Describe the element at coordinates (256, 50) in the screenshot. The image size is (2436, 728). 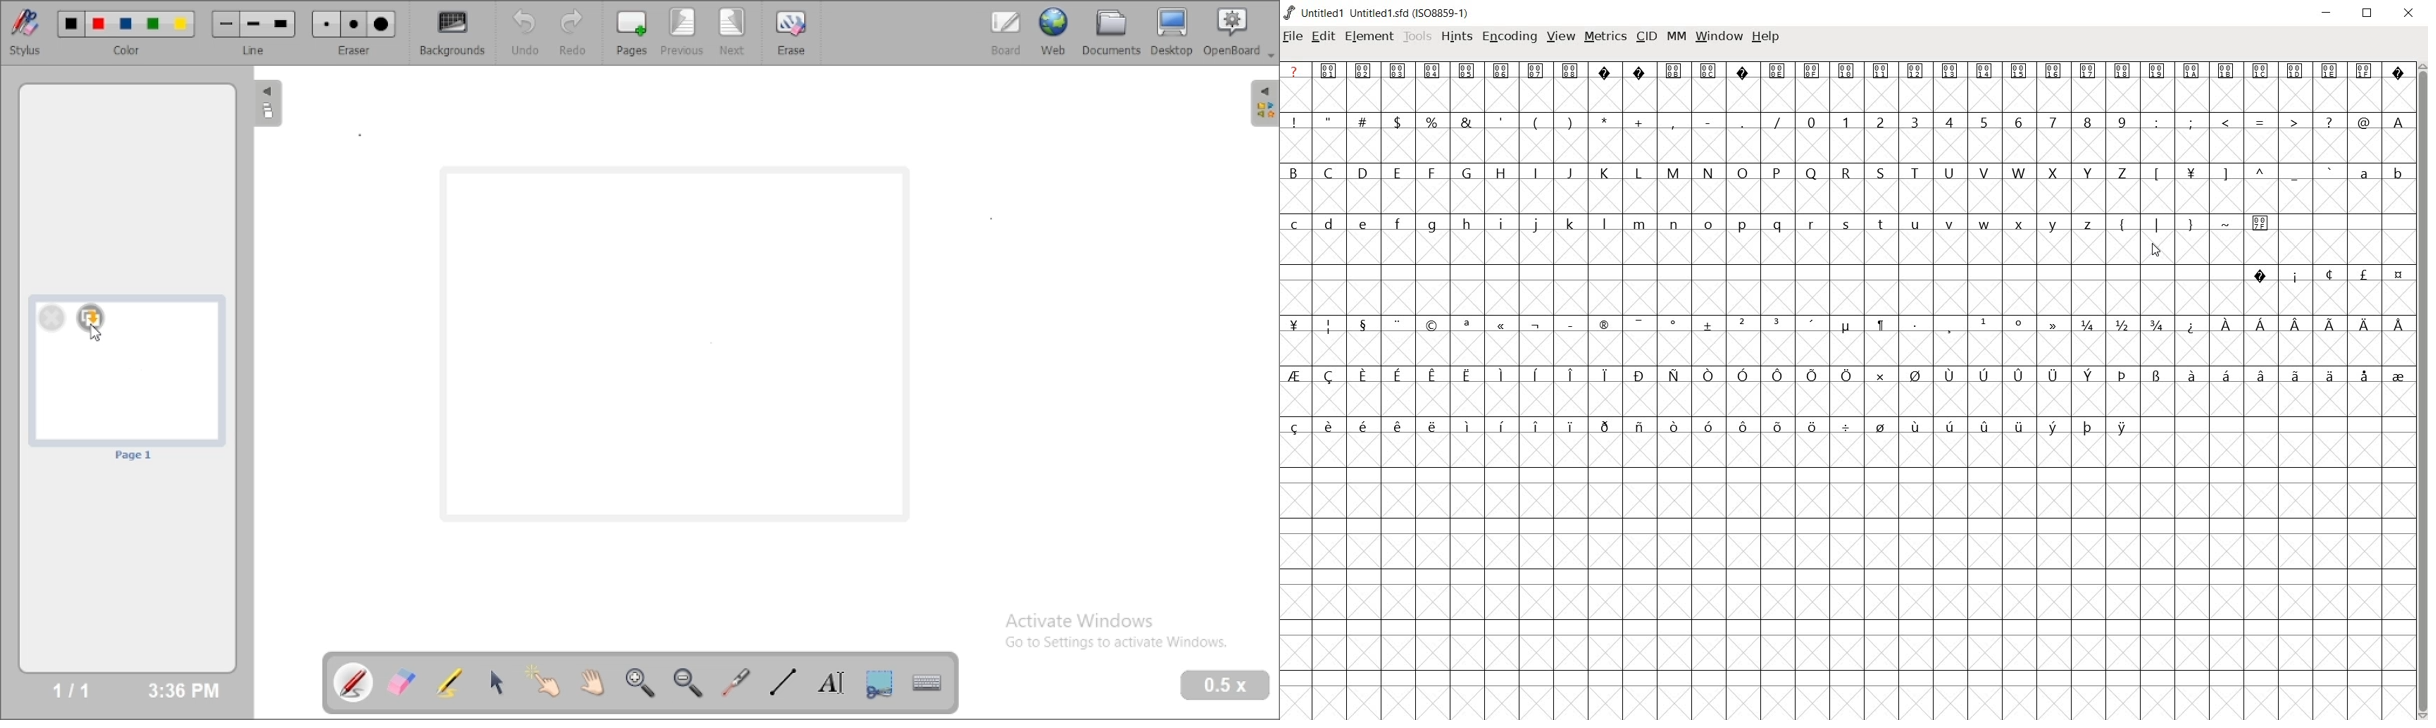
I see `line` at that location.